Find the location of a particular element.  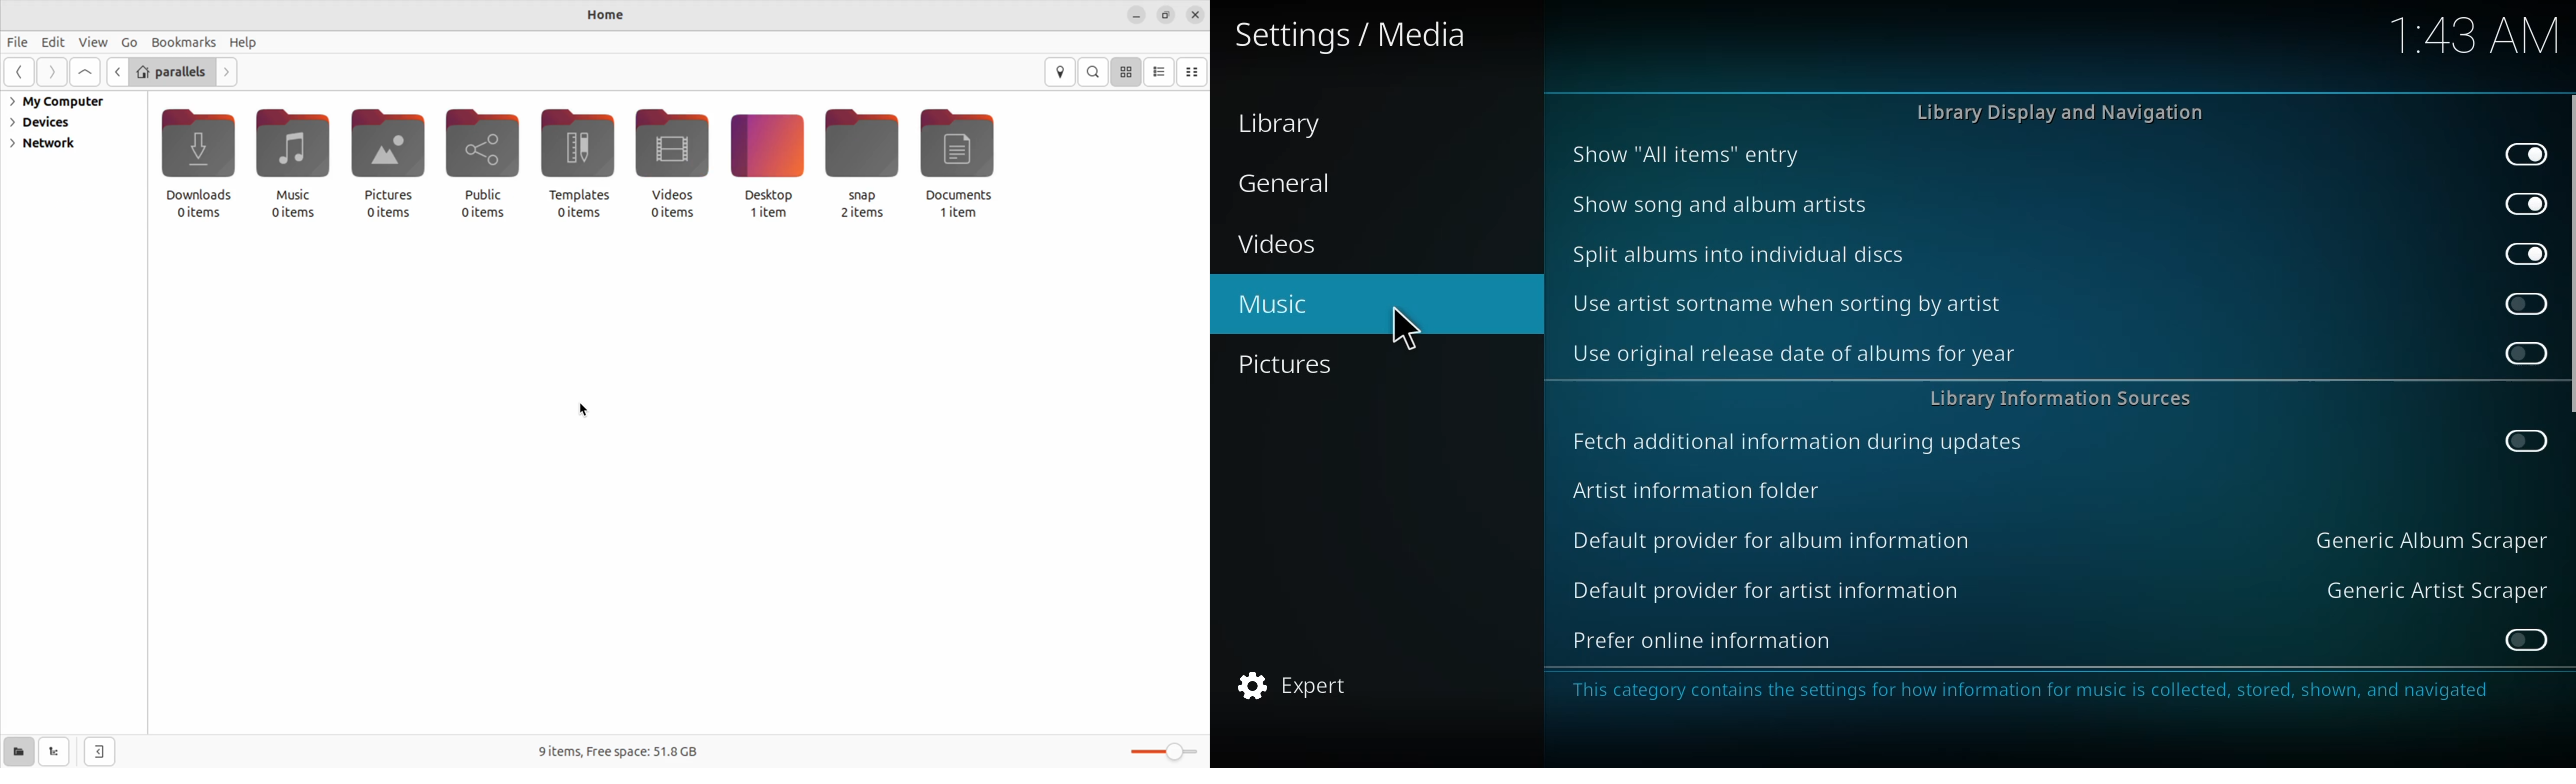

video 0 items is located at coordinates (669, 169).